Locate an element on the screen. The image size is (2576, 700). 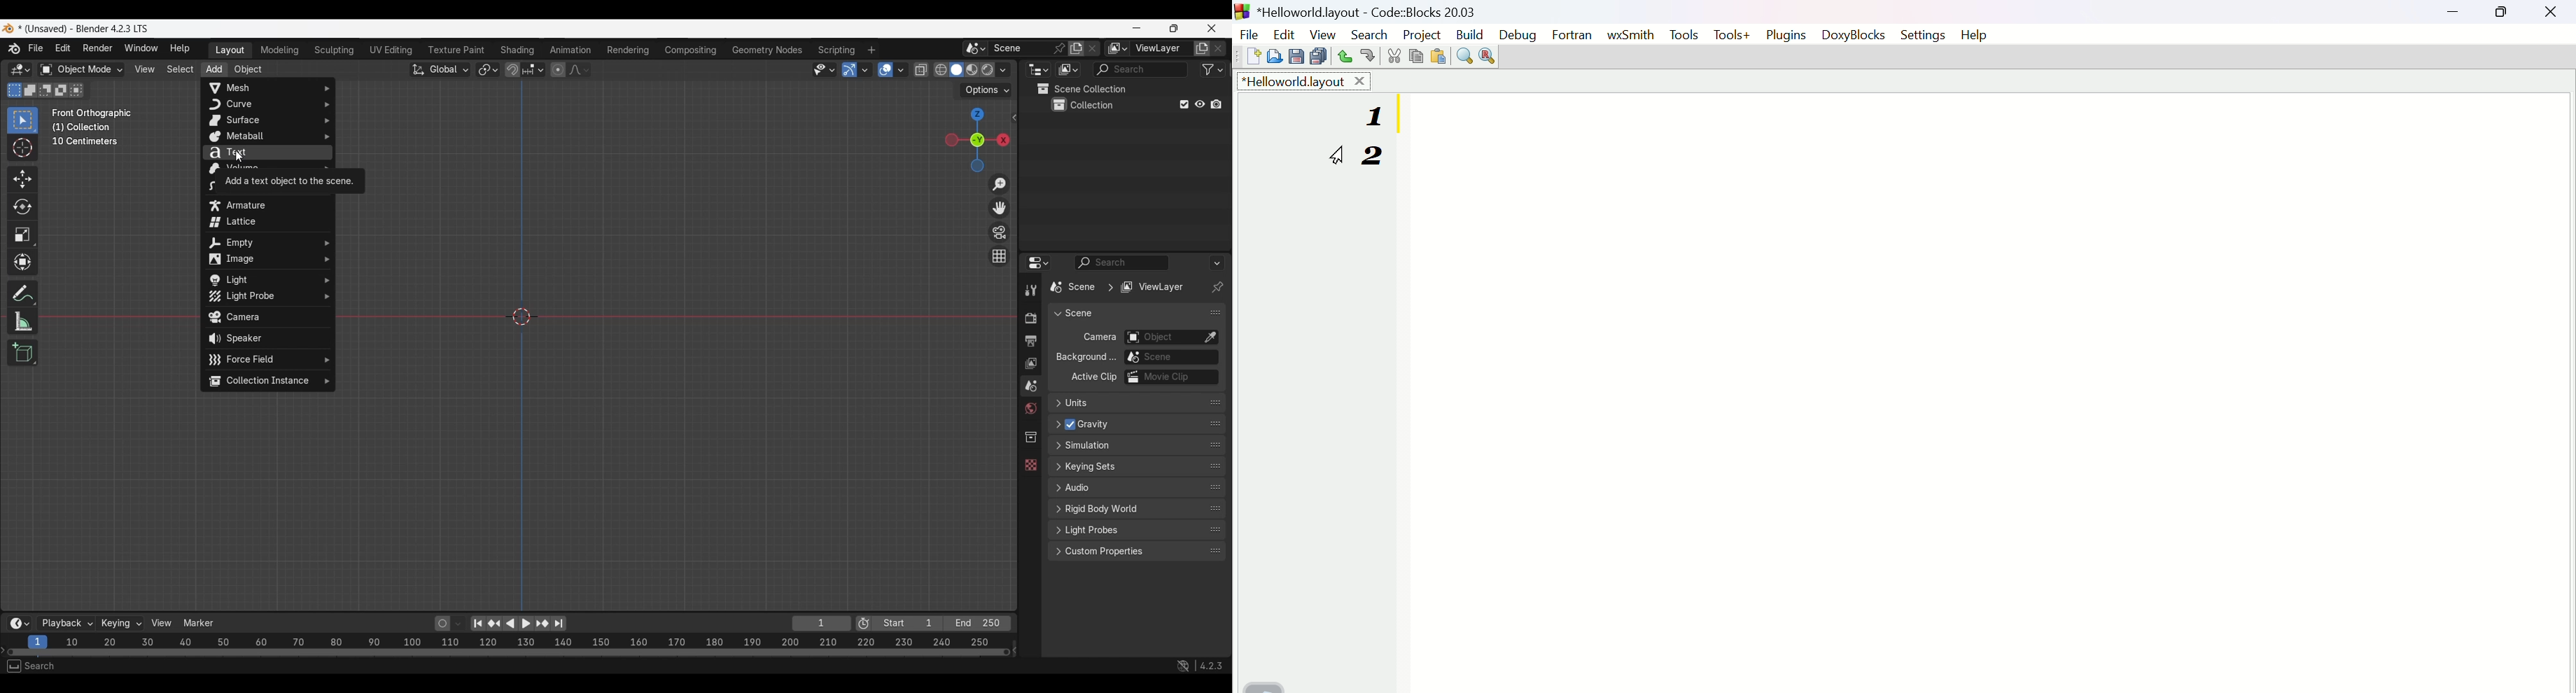
Click to expand Simulation is located at coordinates (1127, 445).